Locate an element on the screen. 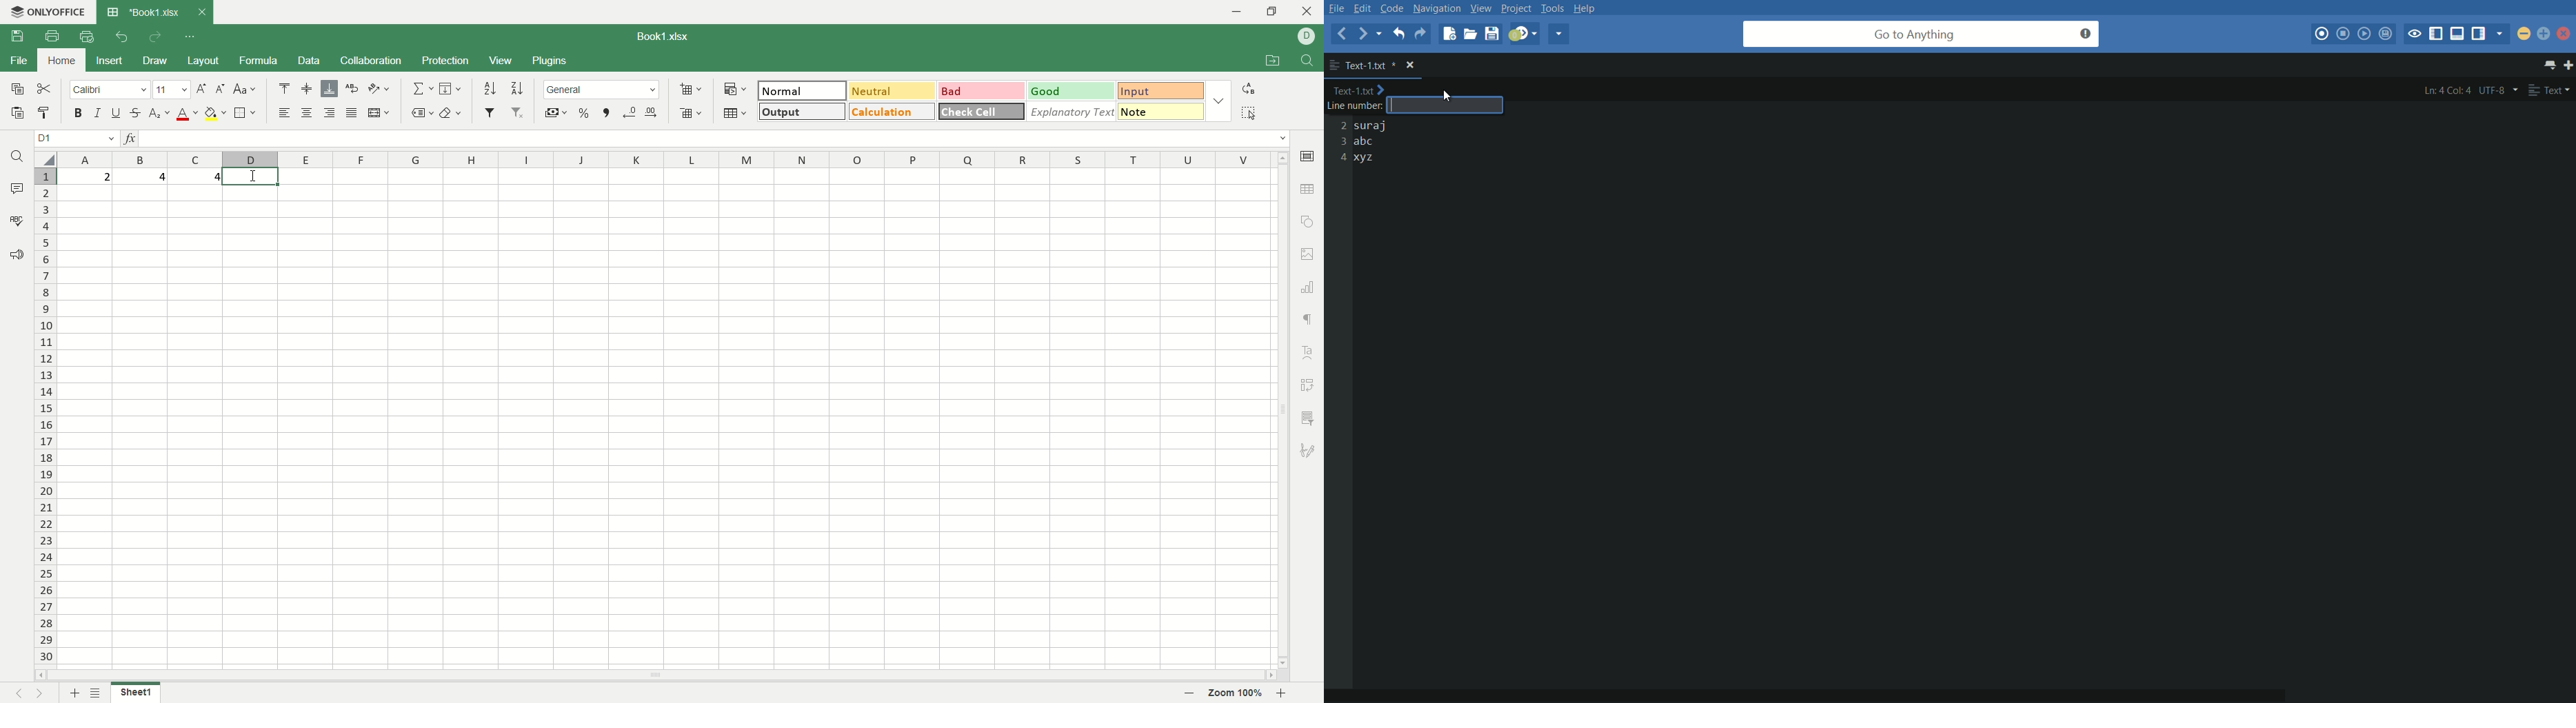 The width and height of the screenshot is (2576, 728). tools  is located at coordinates (1554, 8).